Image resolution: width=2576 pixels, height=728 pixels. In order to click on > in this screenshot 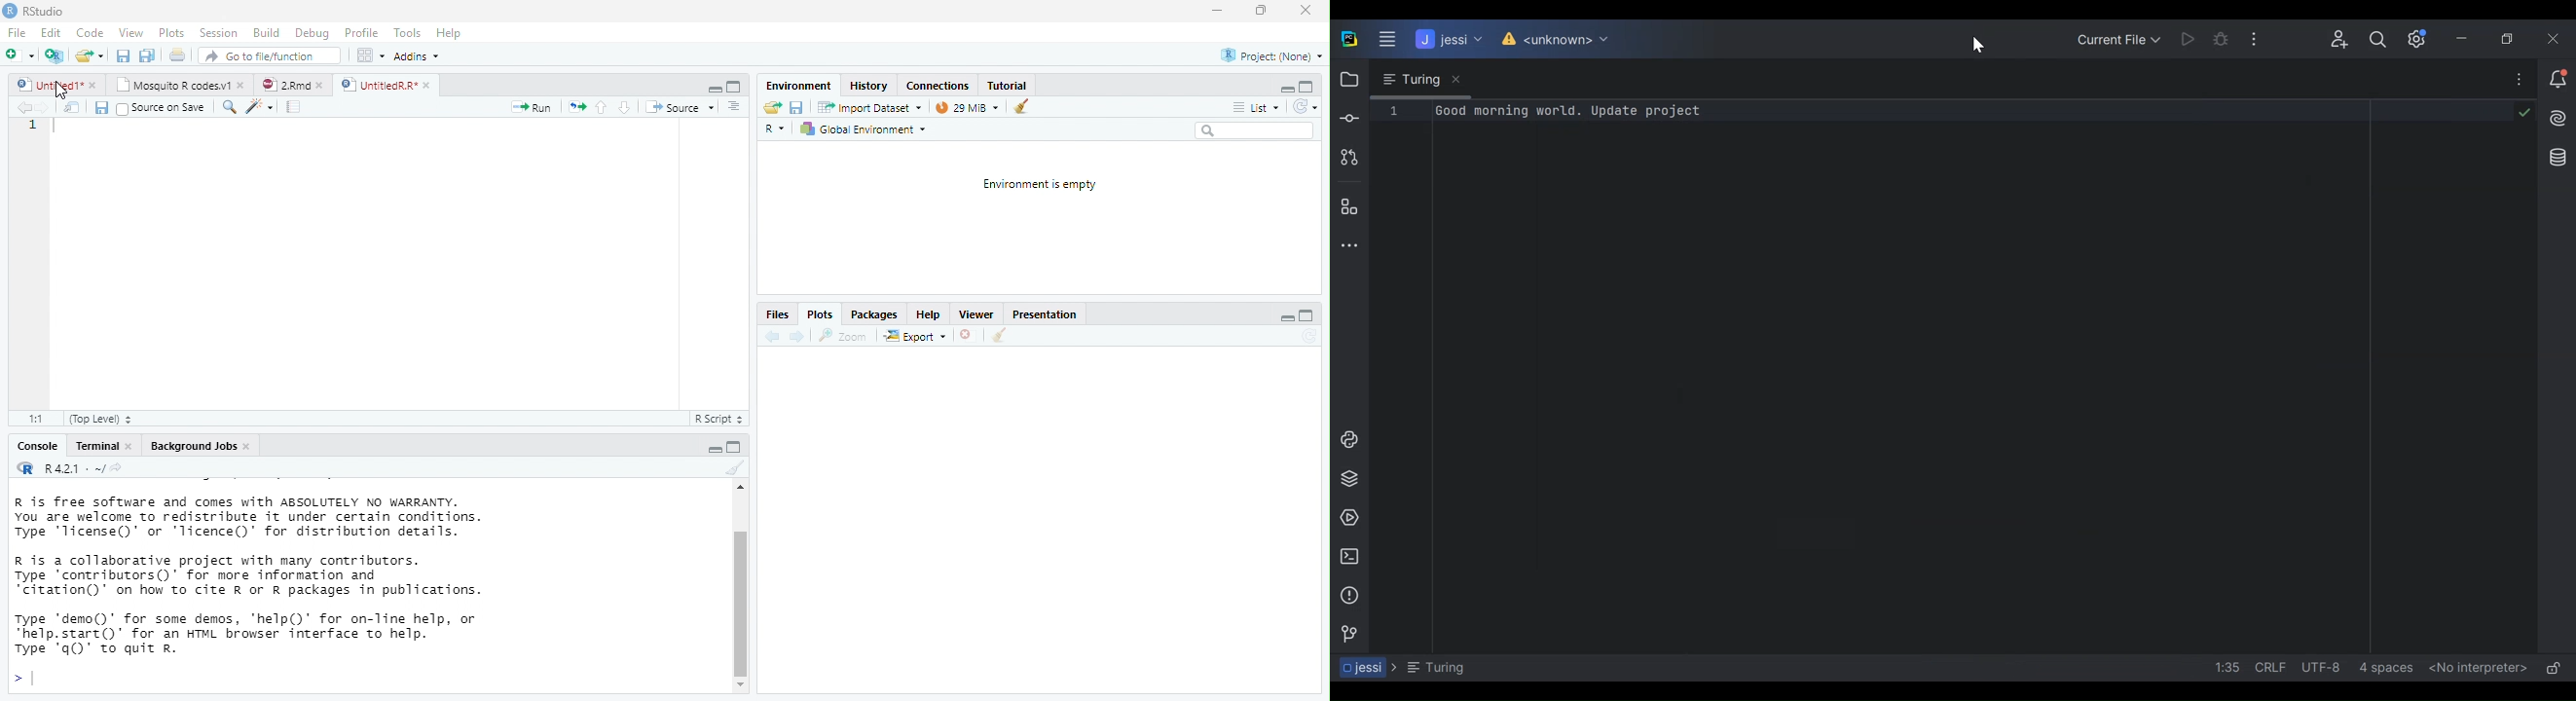, I will do `click(22, 680)`.